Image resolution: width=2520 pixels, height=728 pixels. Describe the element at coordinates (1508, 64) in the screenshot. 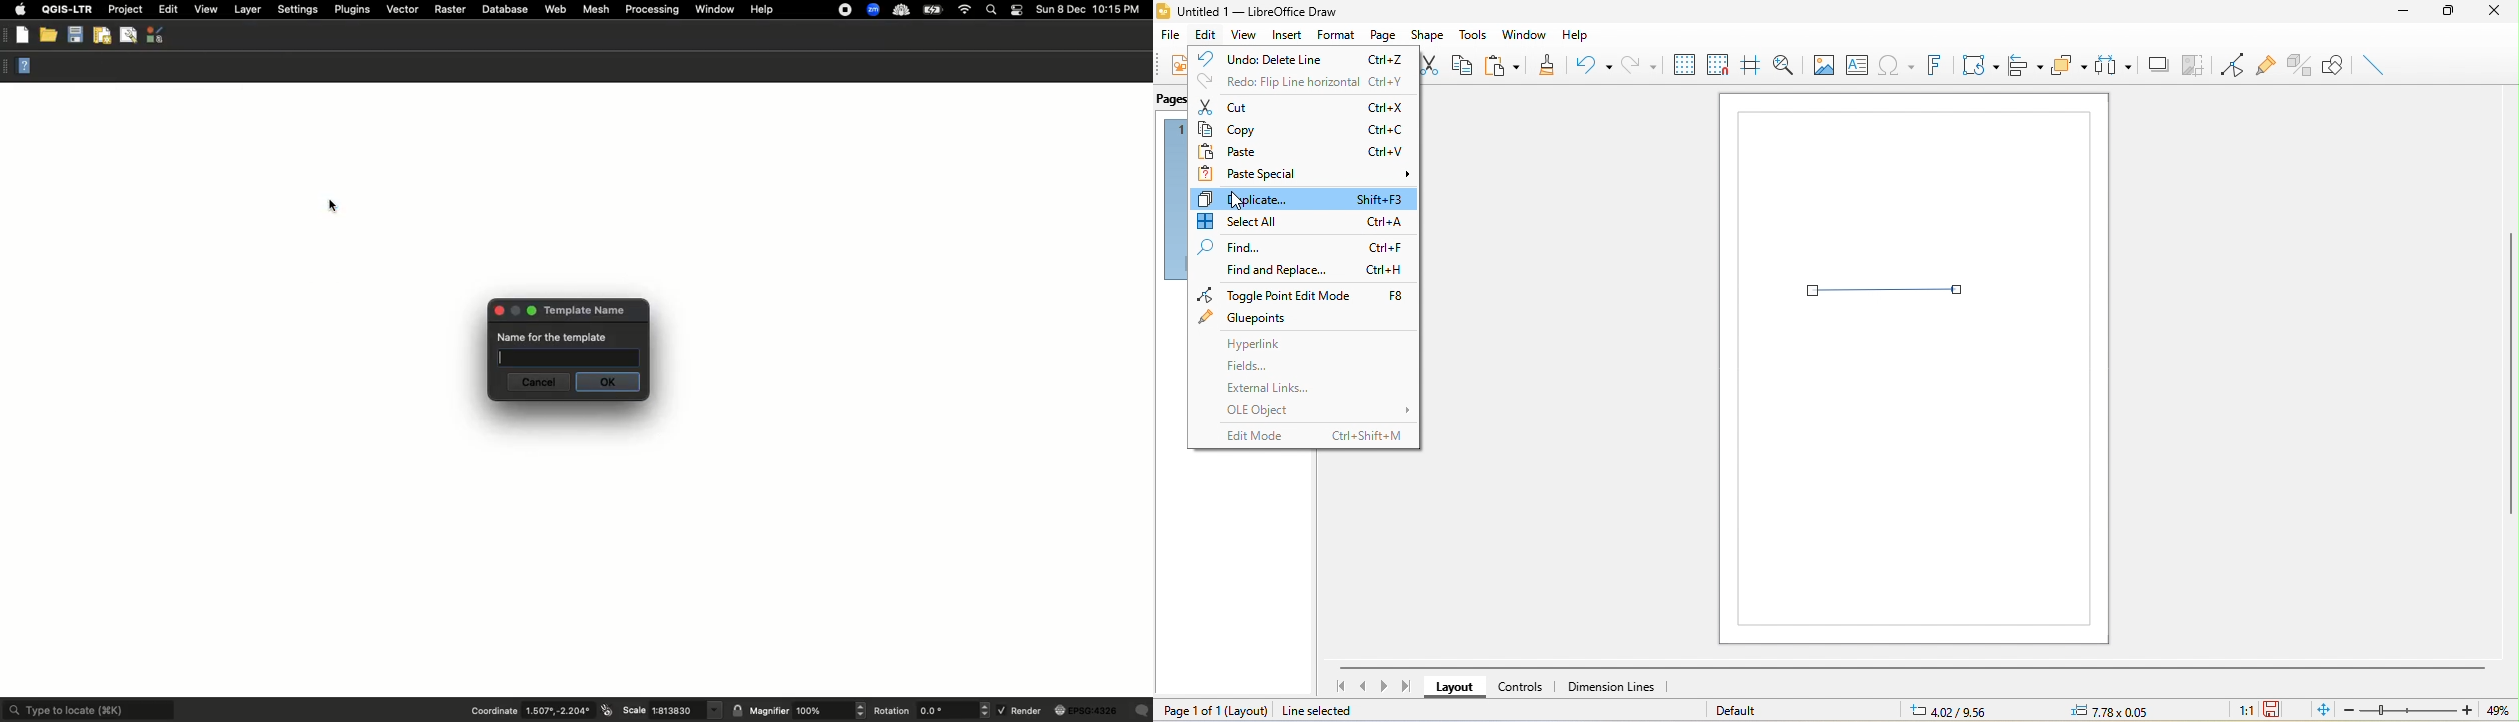

I see `paste` at that location.